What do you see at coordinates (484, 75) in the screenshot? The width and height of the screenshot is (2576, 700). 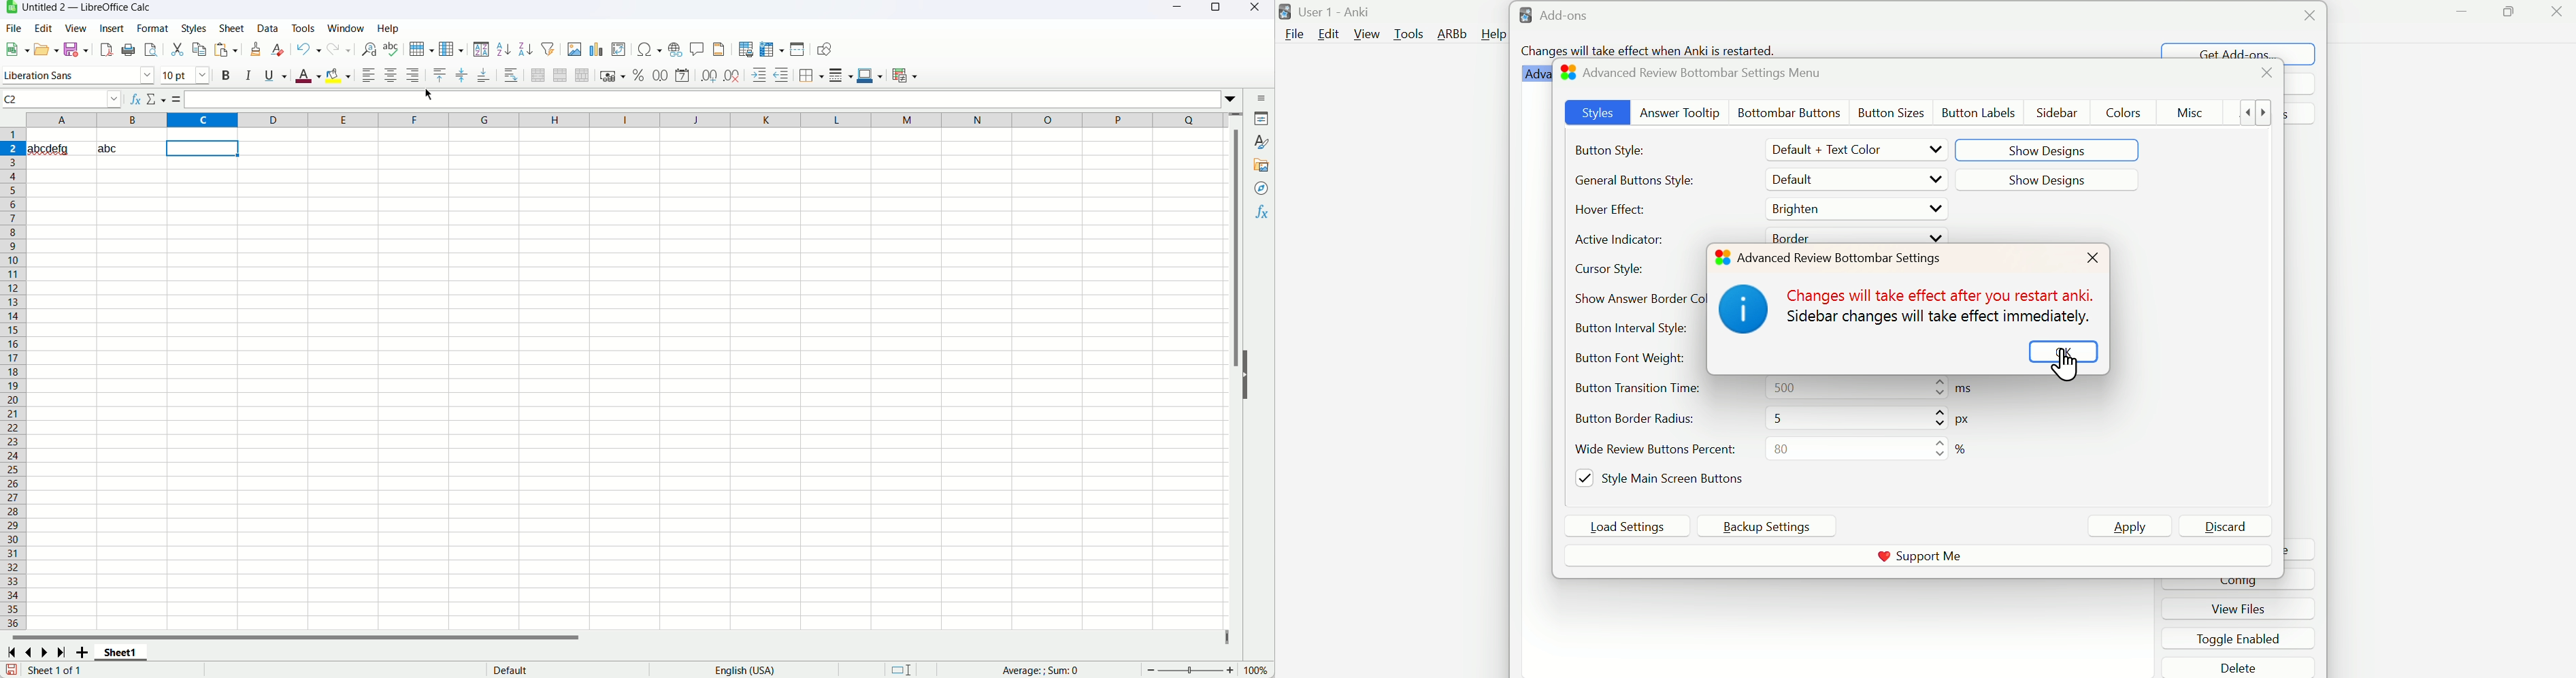 I see `align bottom` at bounding box center [484, 75].